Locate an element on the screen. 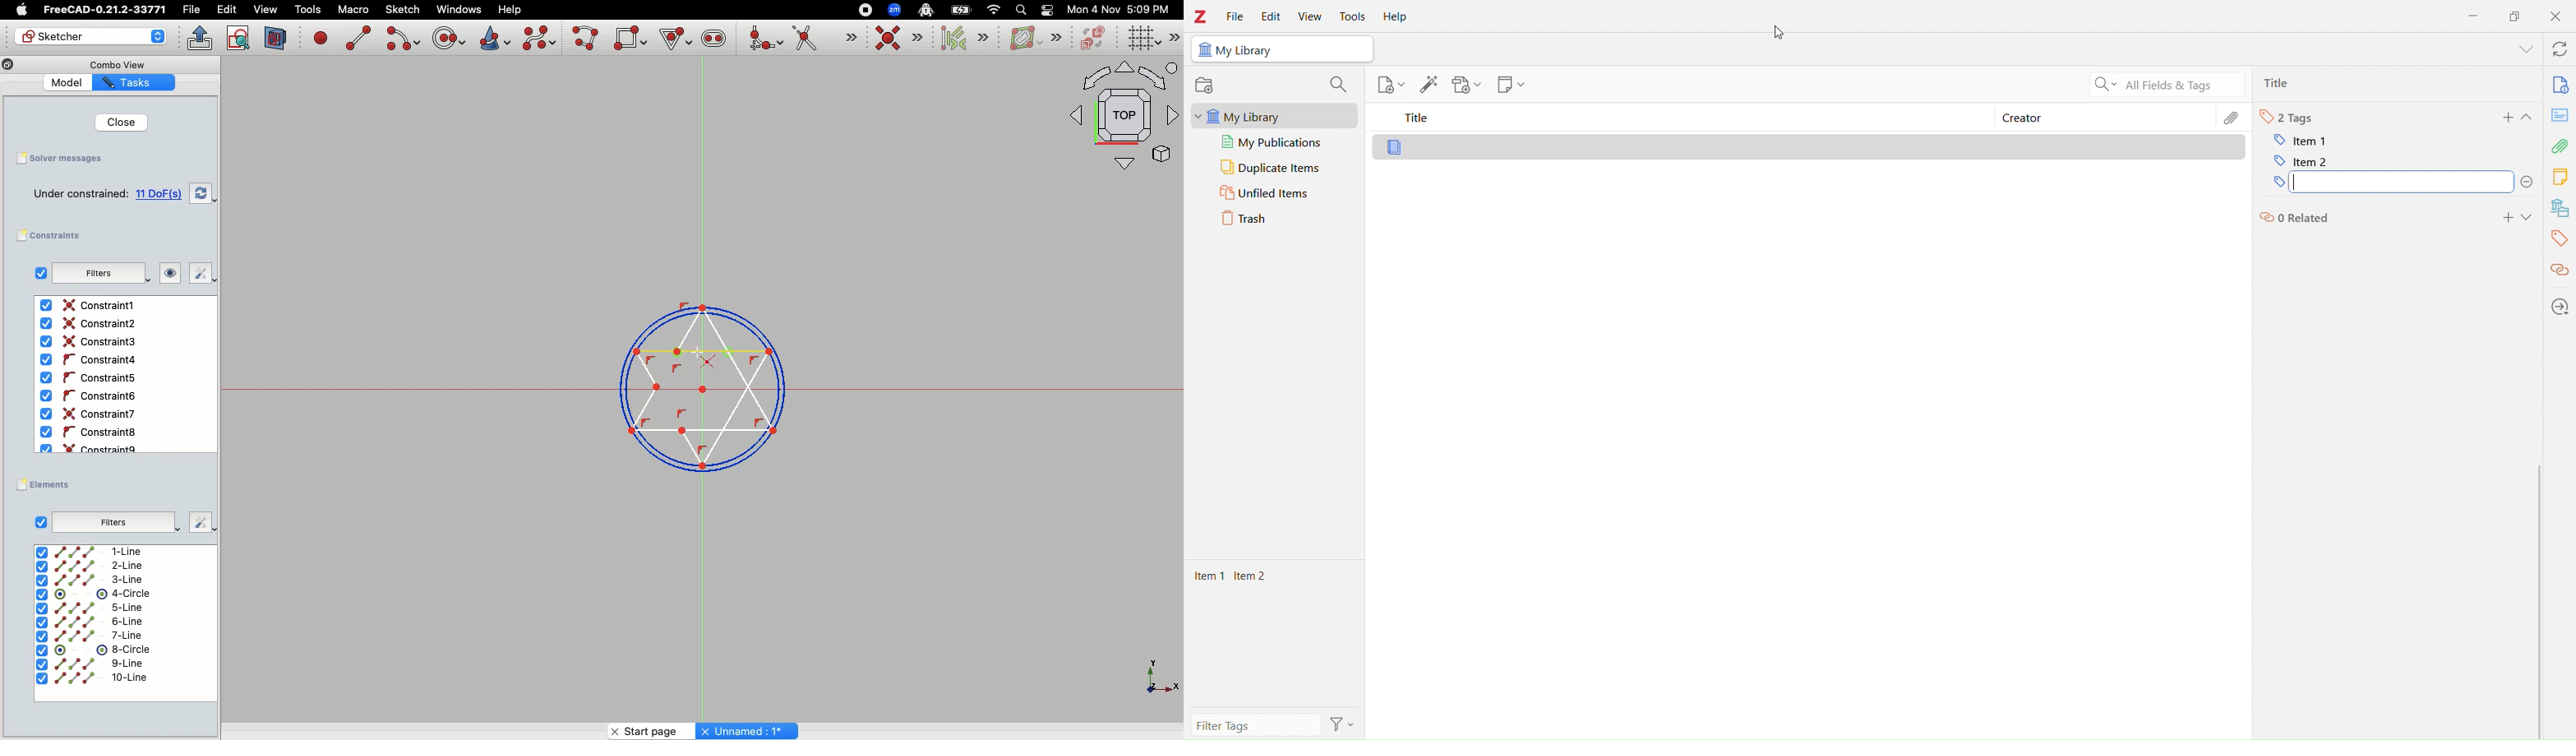  Apple Logo is located at coordinates (20, 10).